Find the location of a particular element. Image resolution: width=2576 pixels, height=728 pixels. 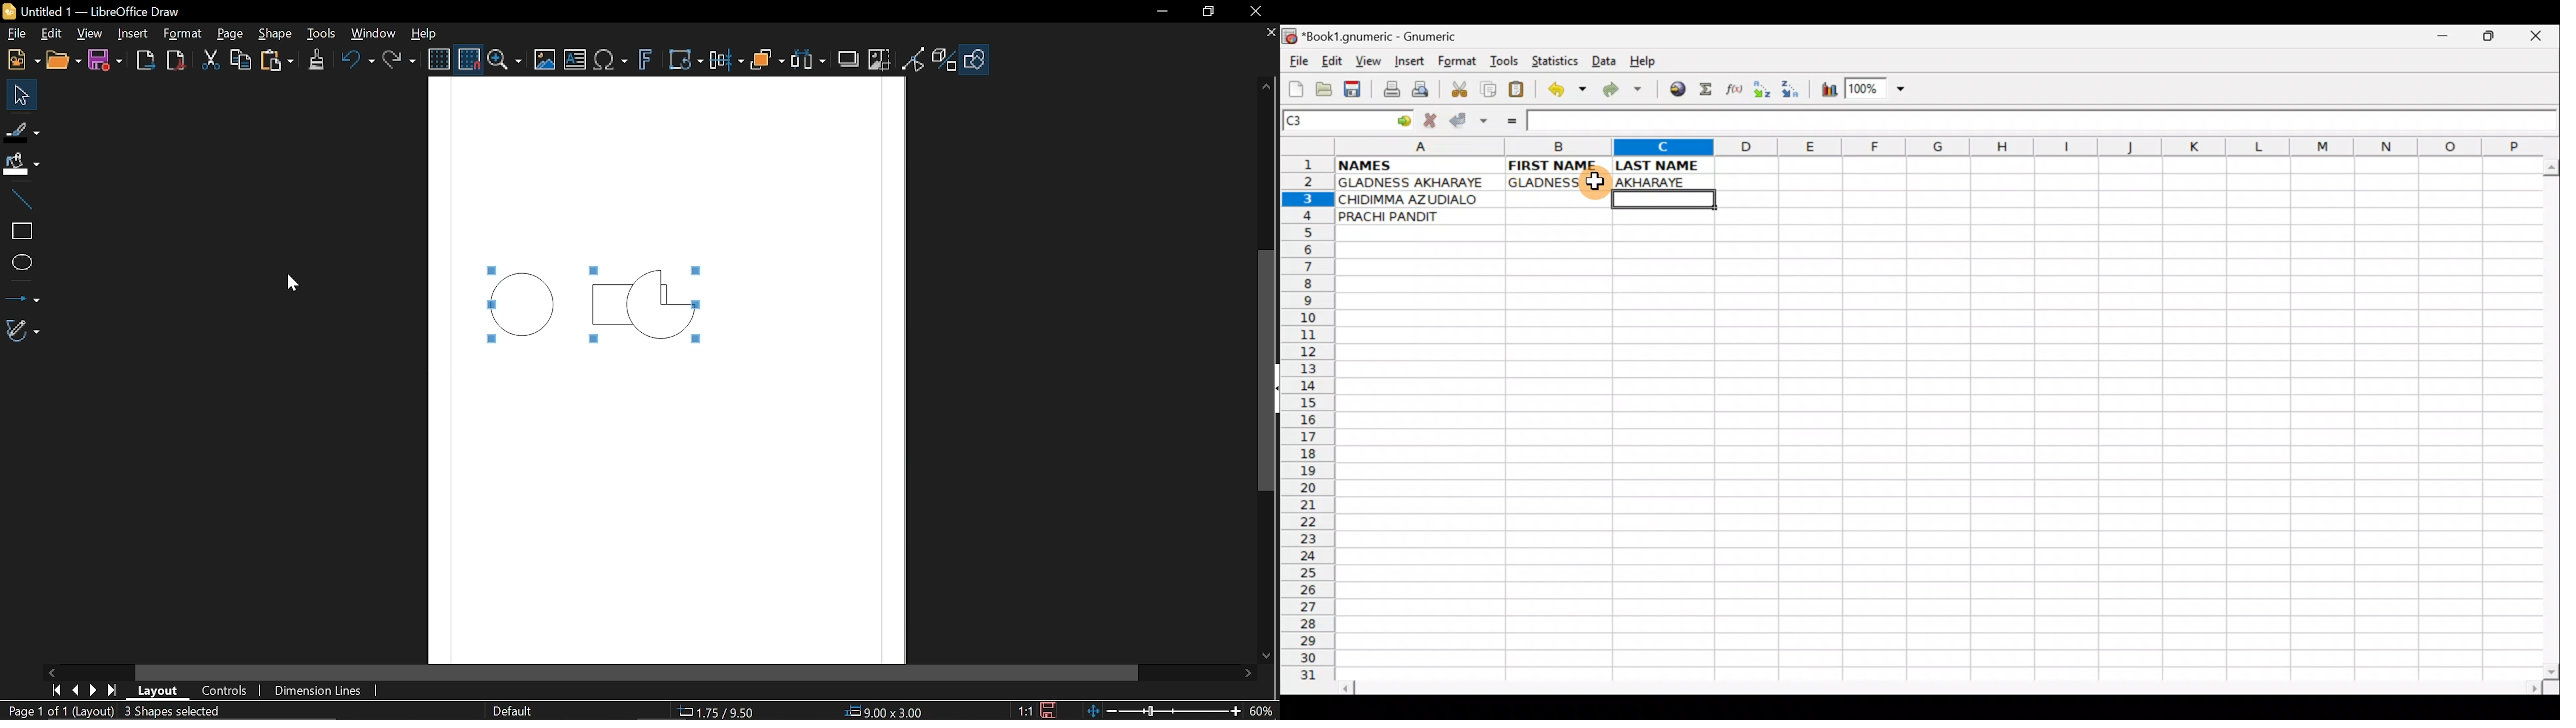

Slide master name is located at coordinates (510, 711).